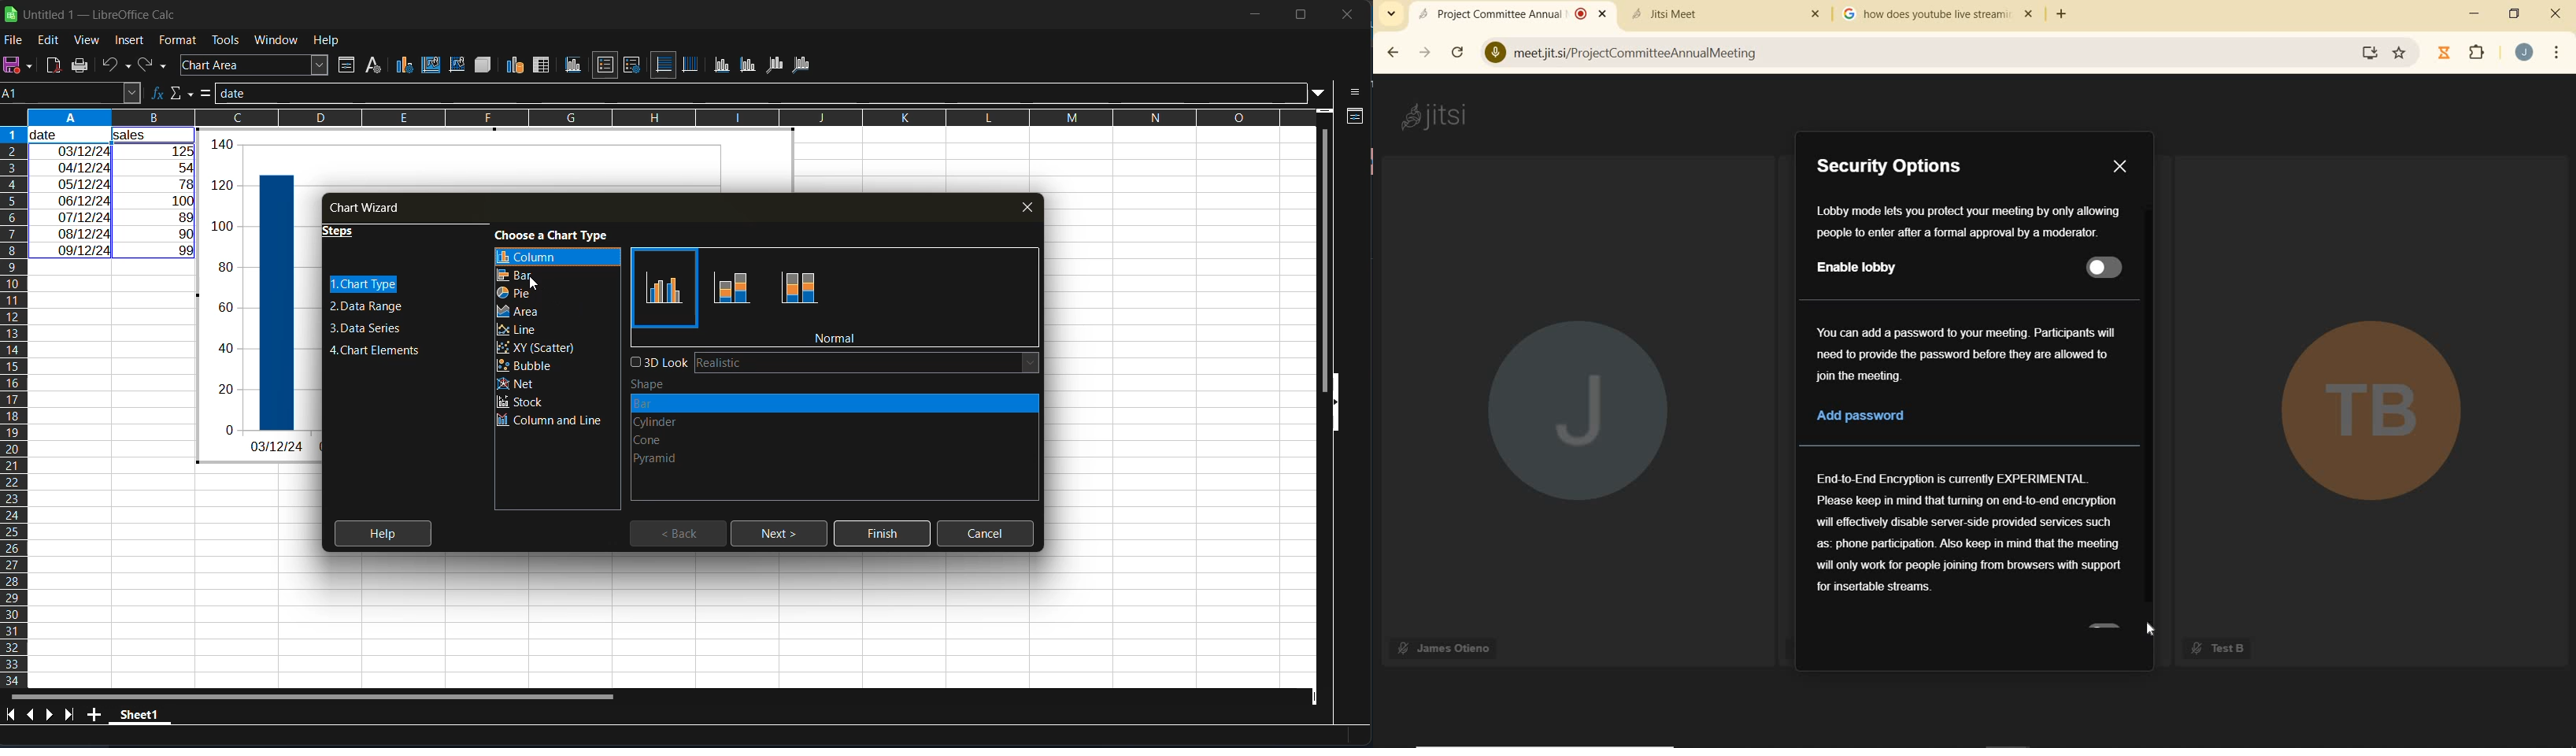 The height and width of the screenshot is (756, 2576). Describe the element at coordinates (774, 63) in the screenshot. I see `z axis` at that location.